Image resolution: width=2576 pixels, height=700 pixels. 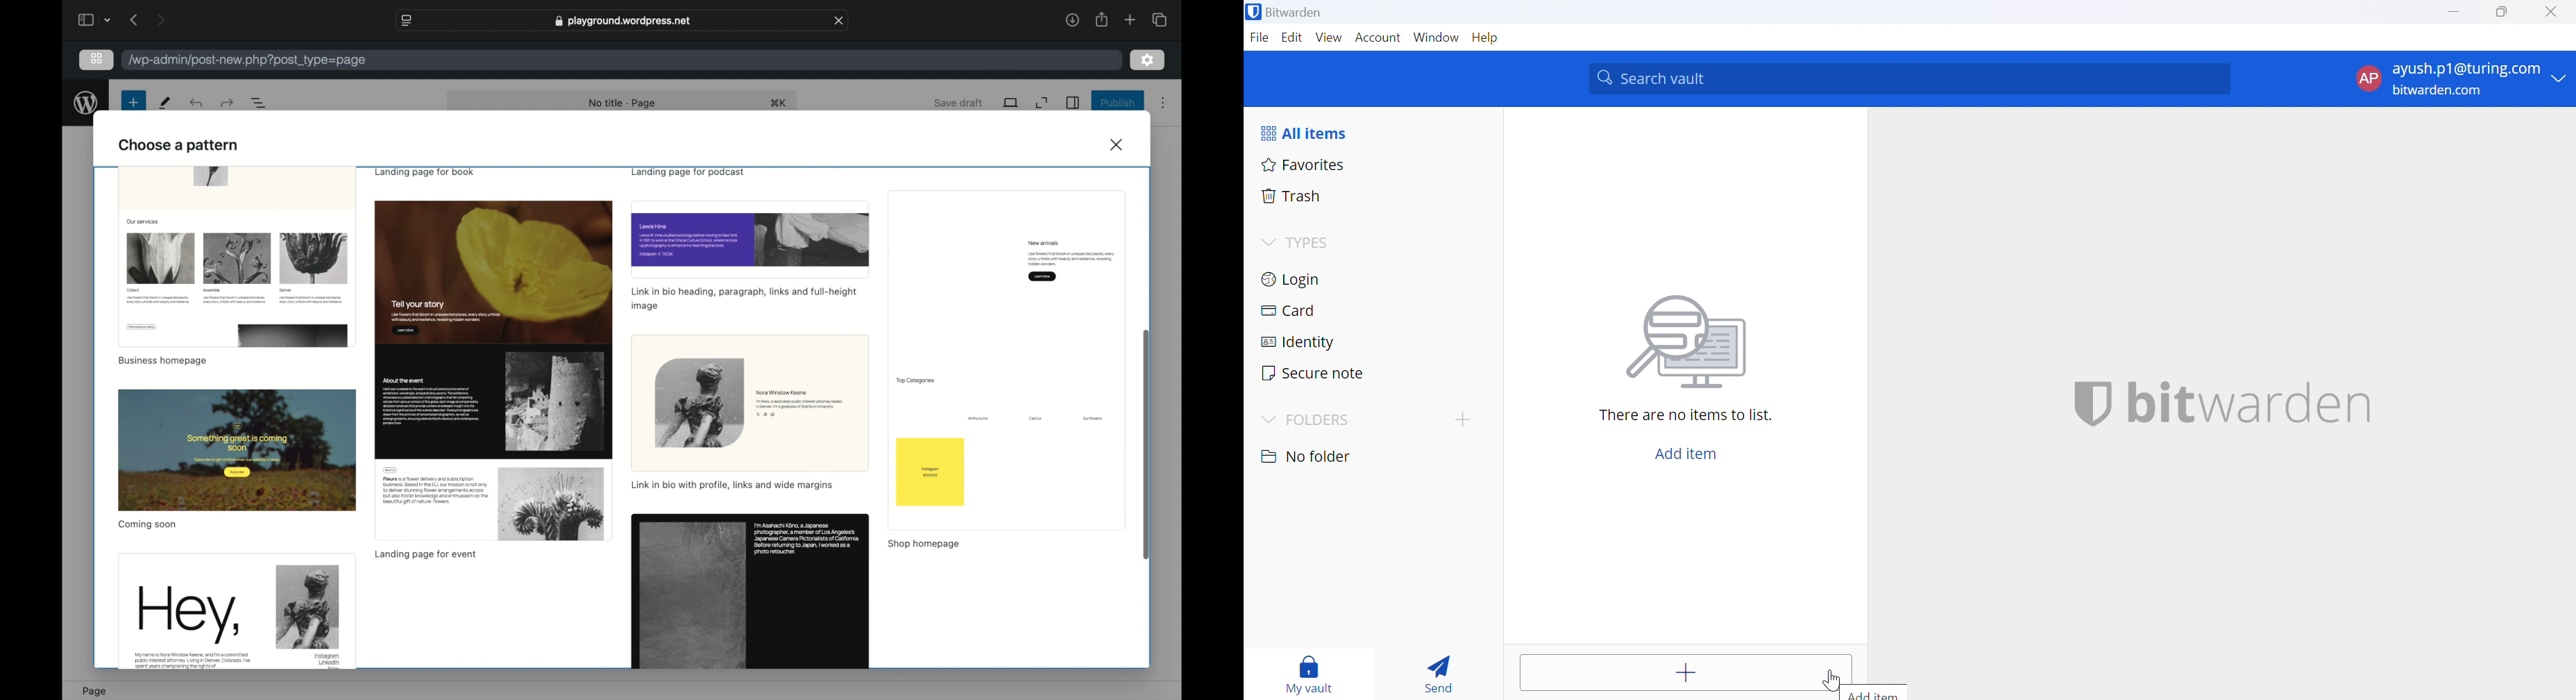 I want to click on landing page for event, so click(x=425, y=555).